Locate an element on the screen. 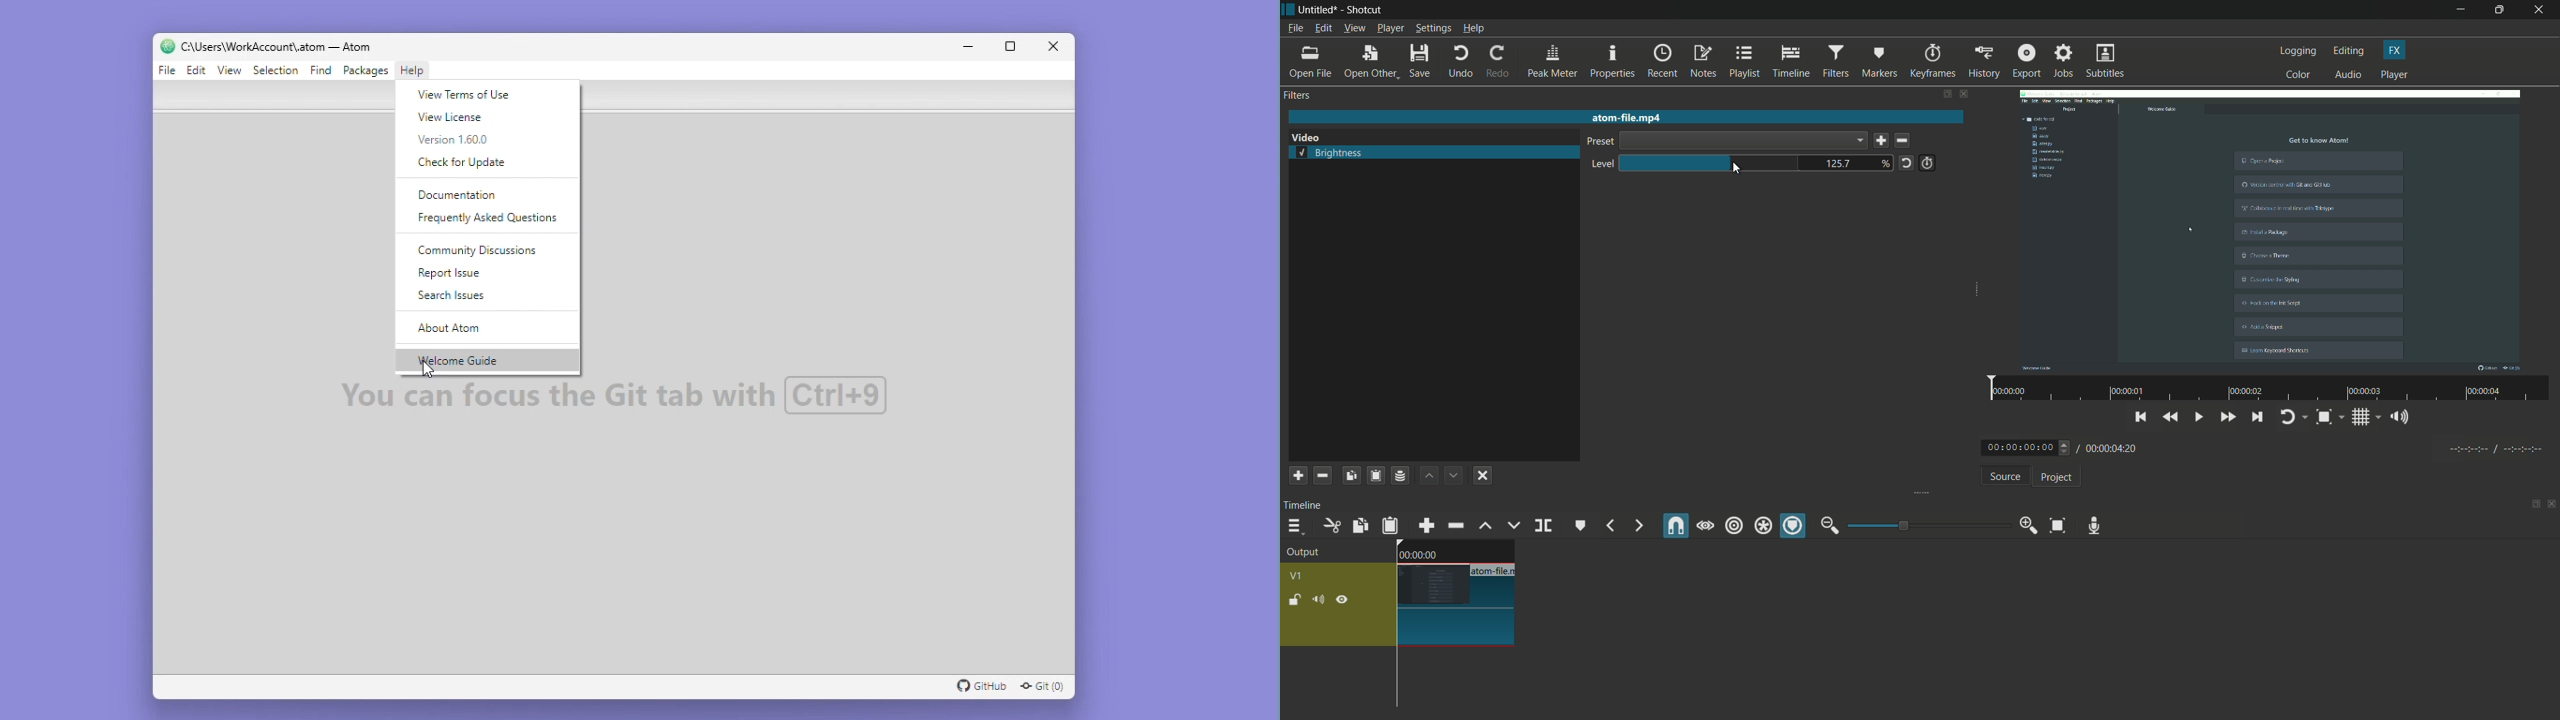 The image size is (2576, 728). show tabs is located at coordinates (2531, 505).